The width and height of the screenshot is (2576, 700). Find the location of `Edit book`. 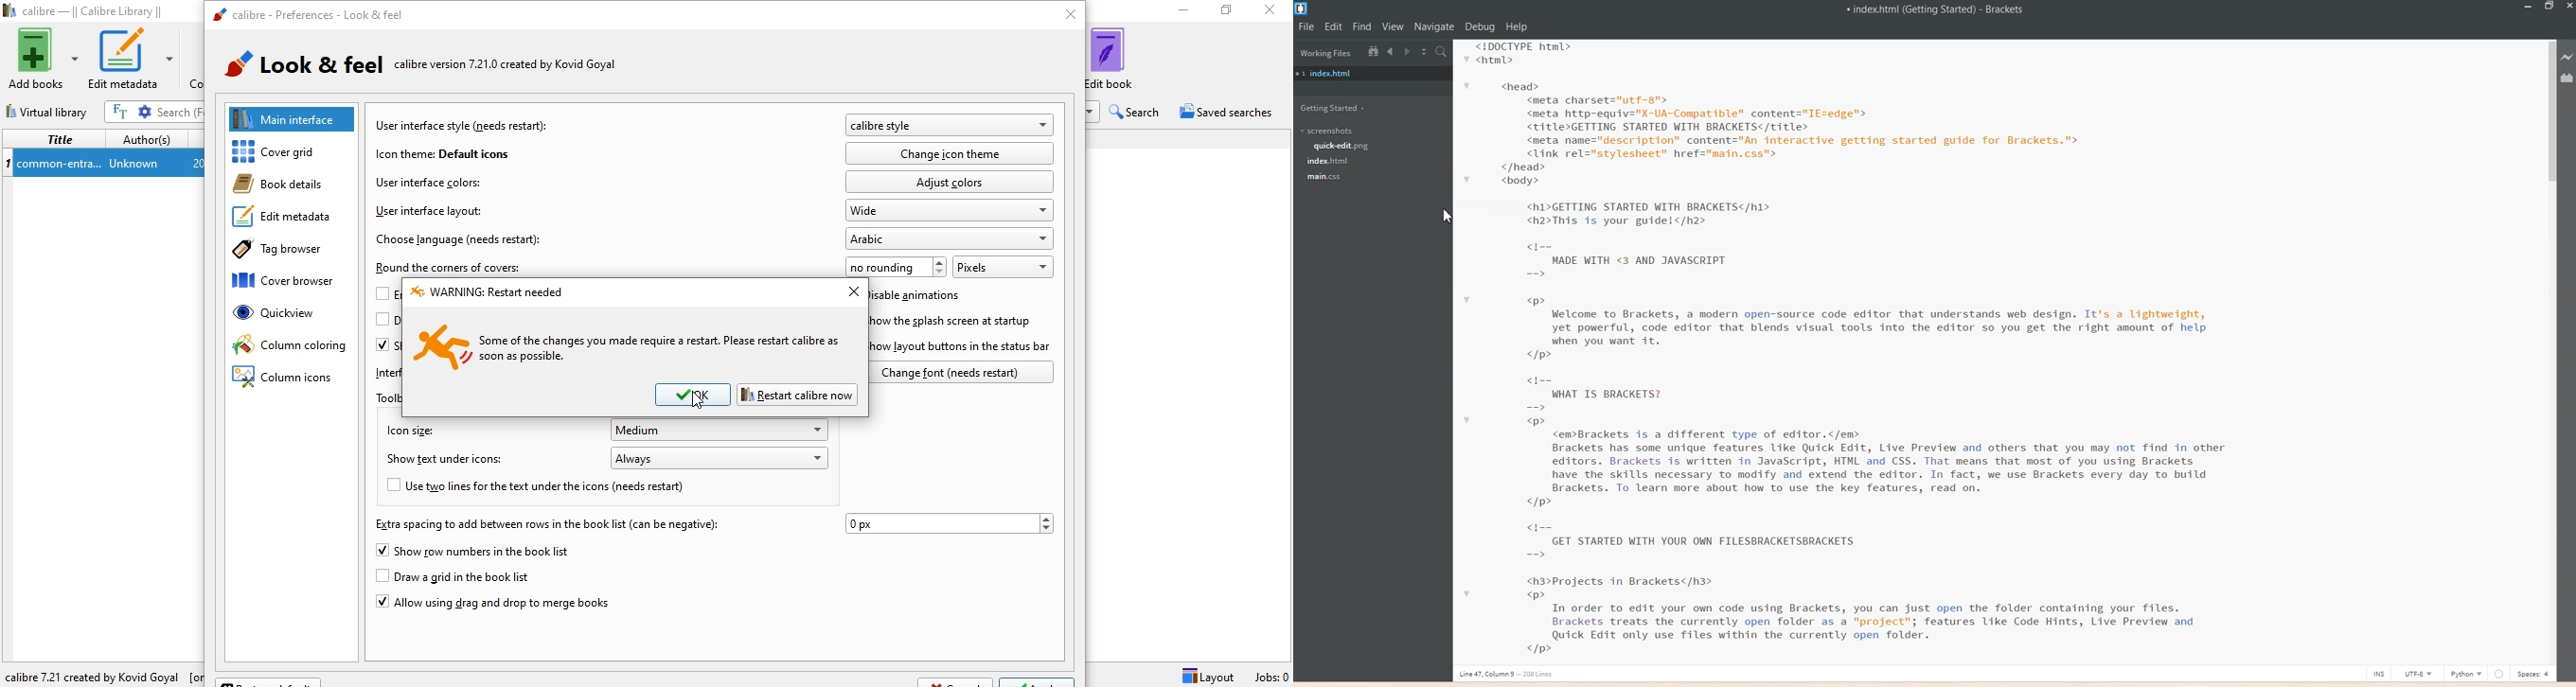

Edit book is located at coordinates (1122, 58).